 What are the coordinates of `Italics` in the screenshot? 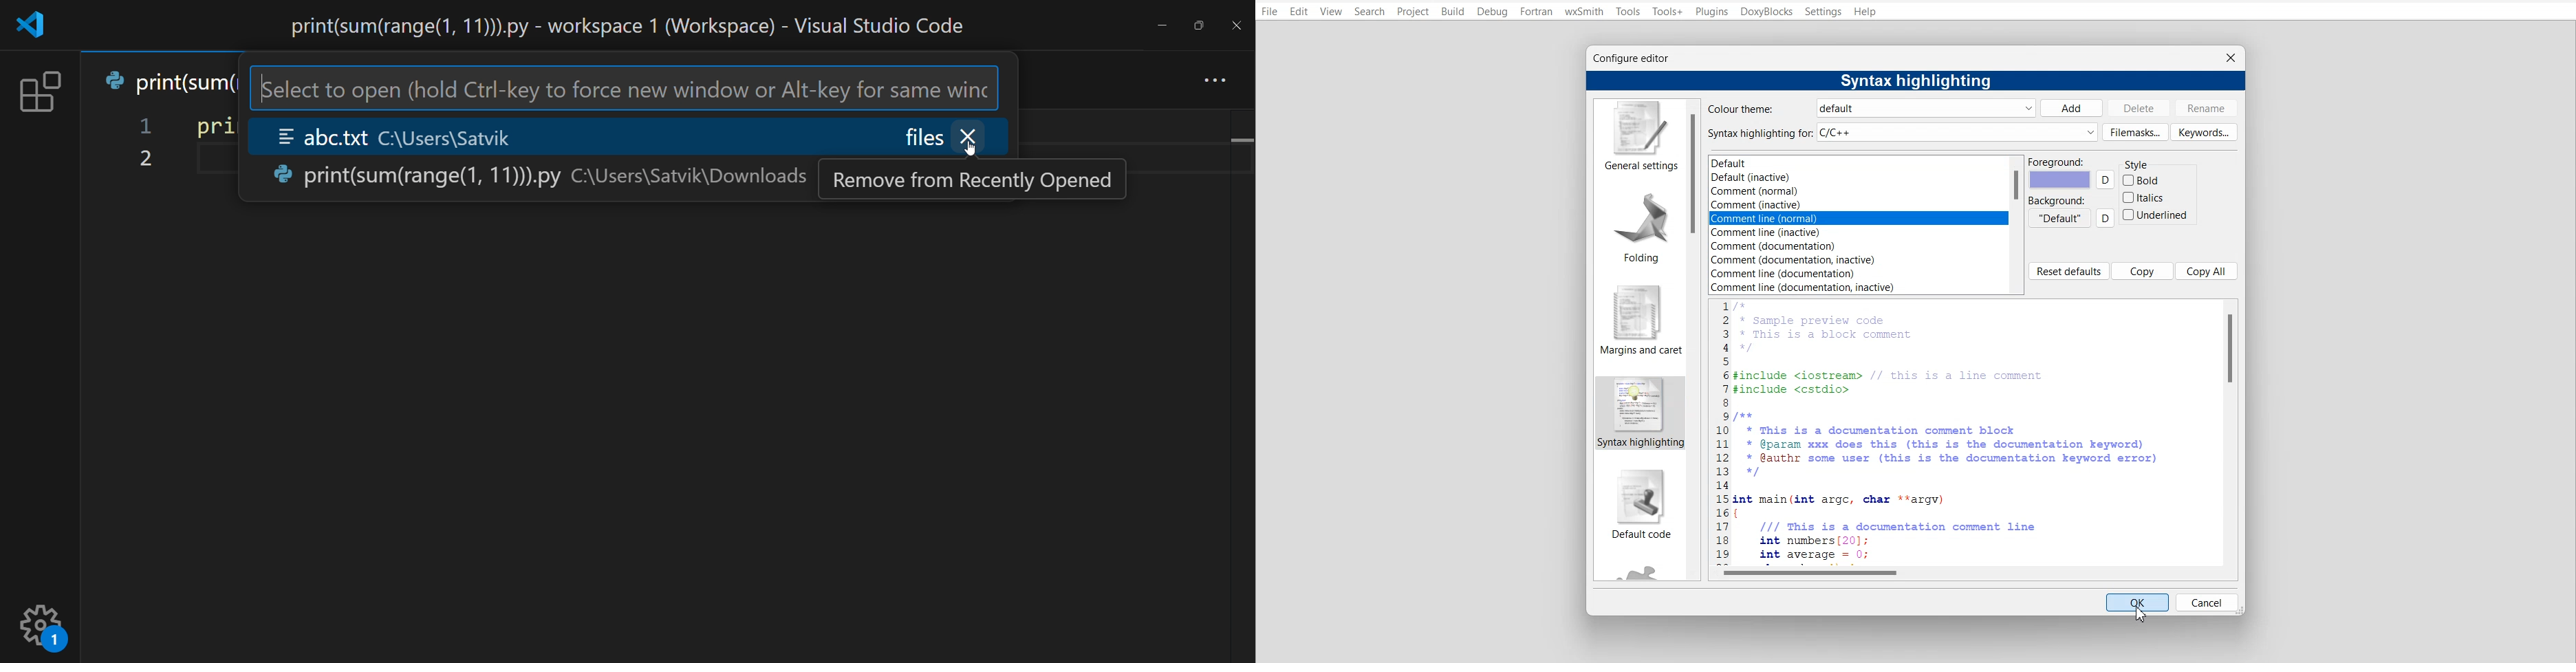 It's located at (2146, 197).